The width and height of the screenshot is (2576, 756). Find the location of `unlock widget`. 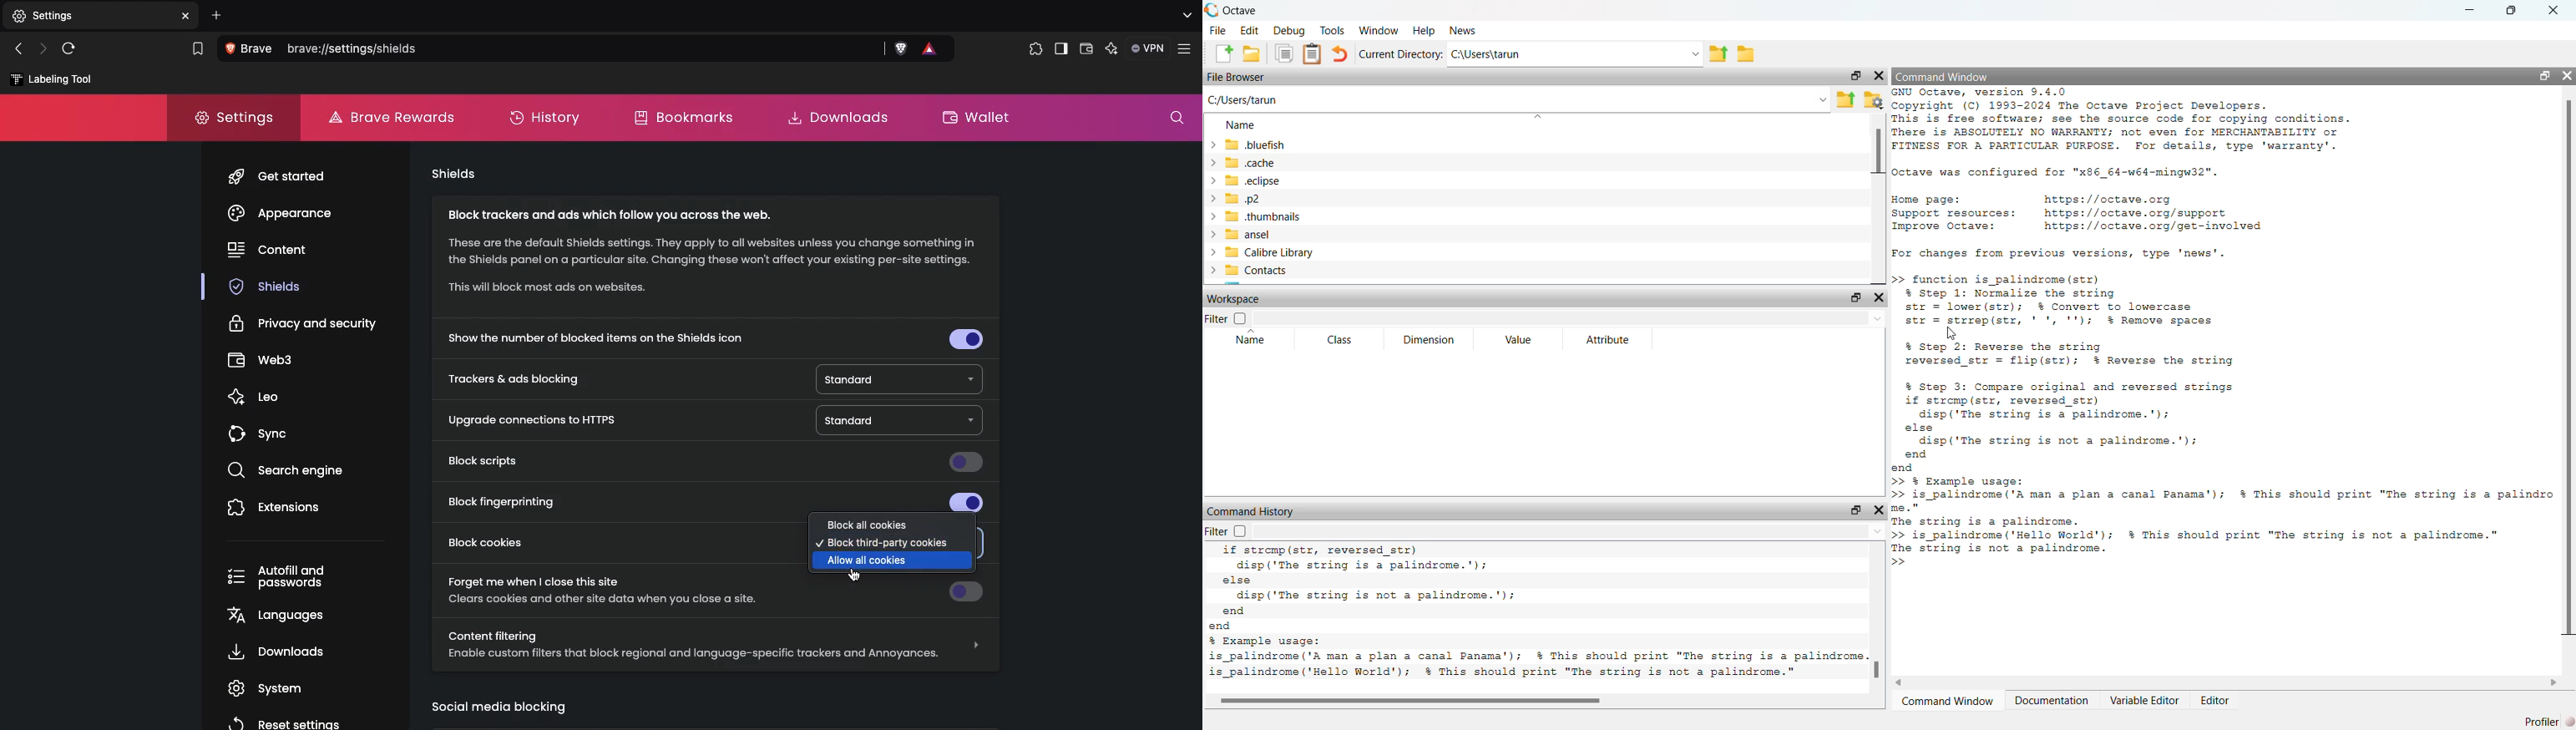

unlock widget is located at coordinates (1857, 76).